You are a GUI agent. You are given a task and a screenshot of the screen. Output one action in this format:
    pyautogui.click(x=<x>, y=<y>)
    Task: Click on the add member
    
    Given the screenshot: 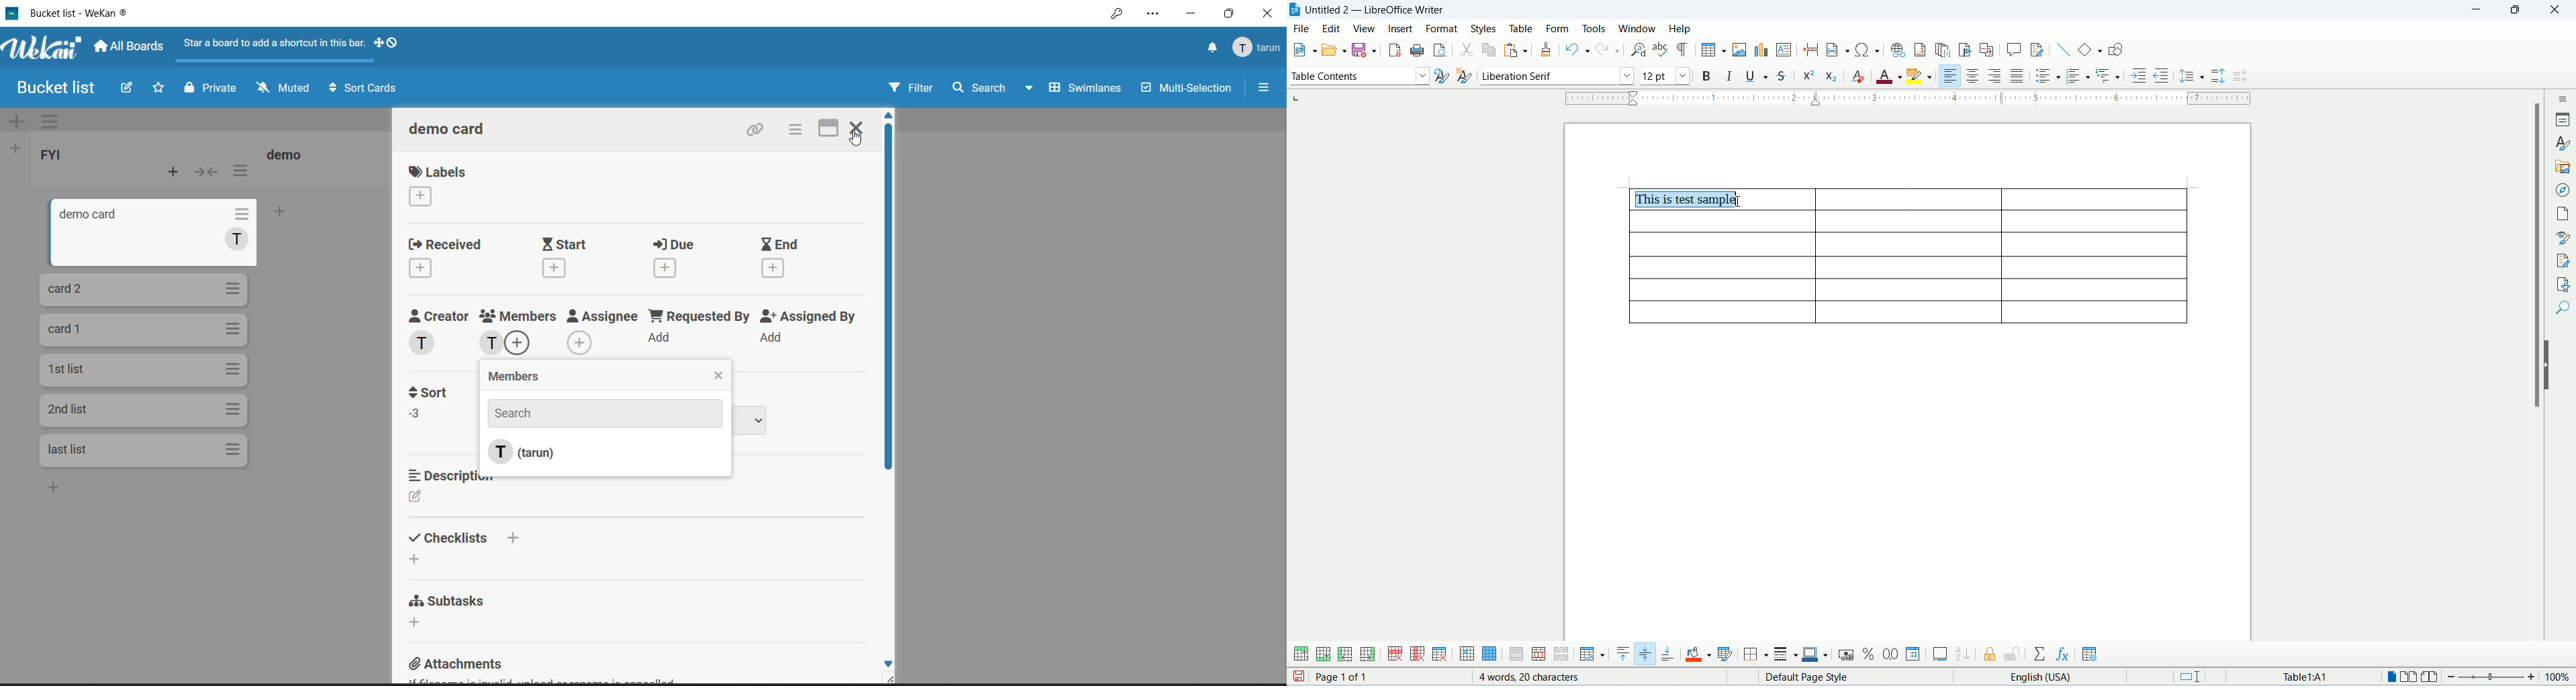 What is the action you would take?
    pyautogui.click(x=523, y=344)
    